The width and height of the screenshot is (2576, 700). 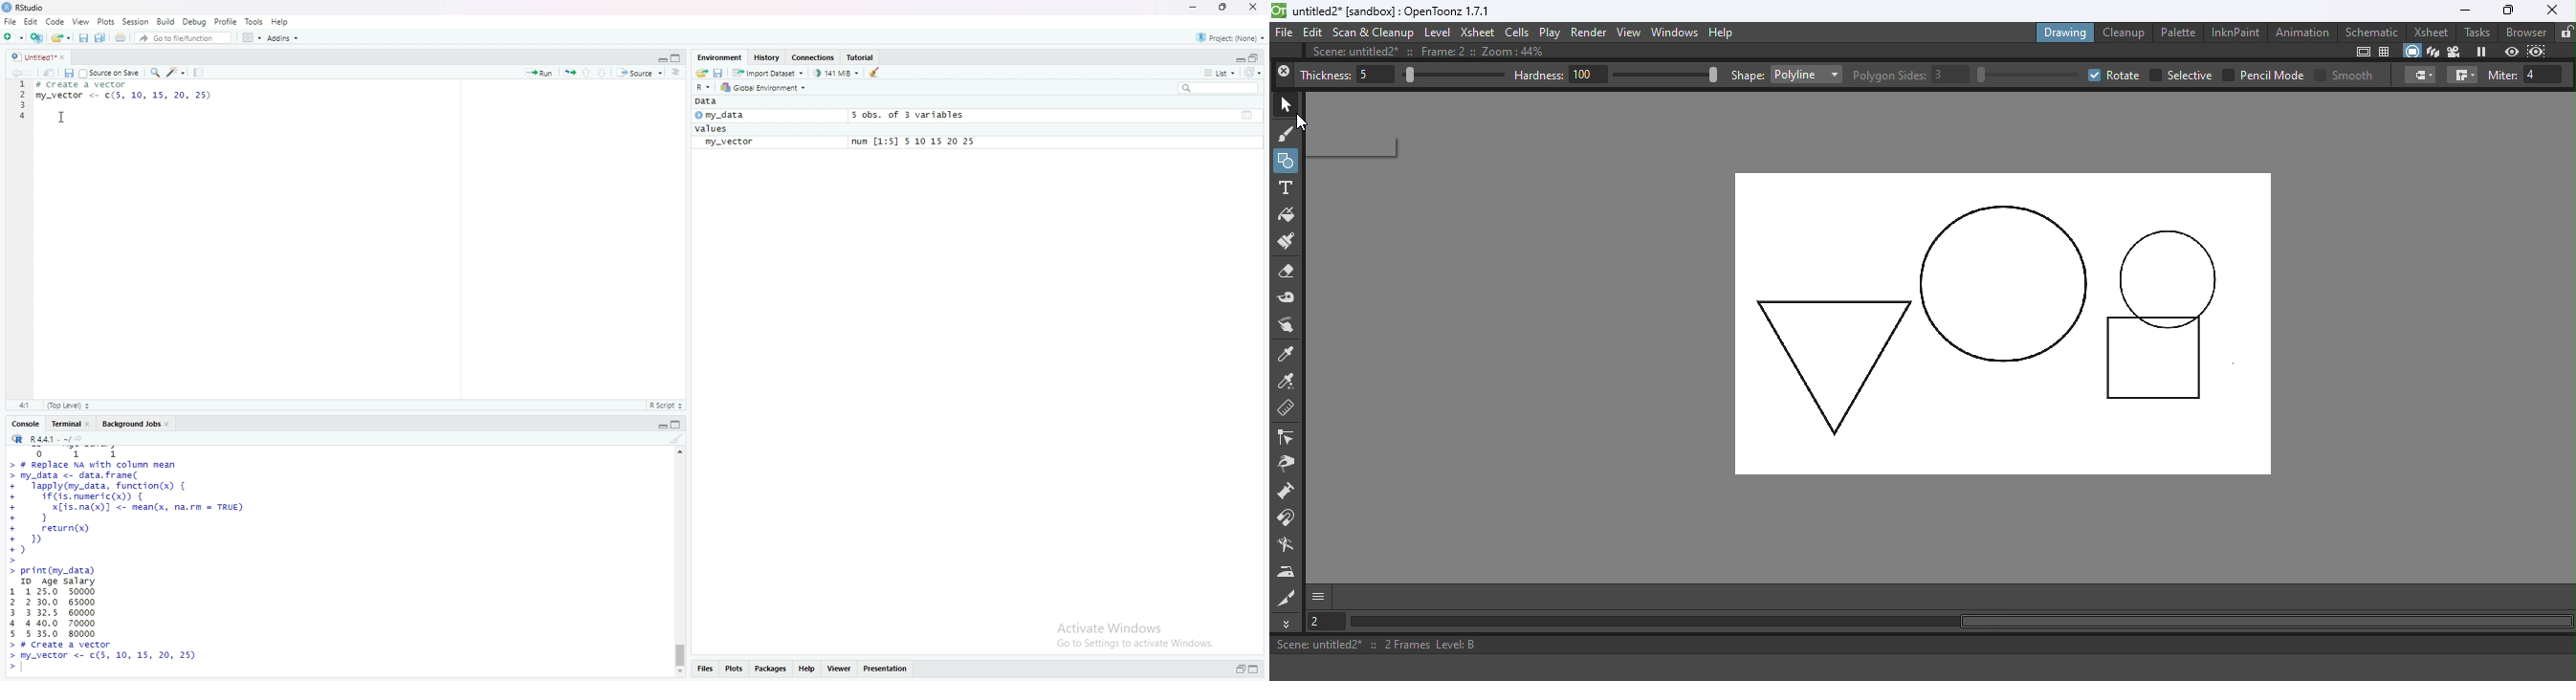 I want to click on search, so click(x=1216, y=89).